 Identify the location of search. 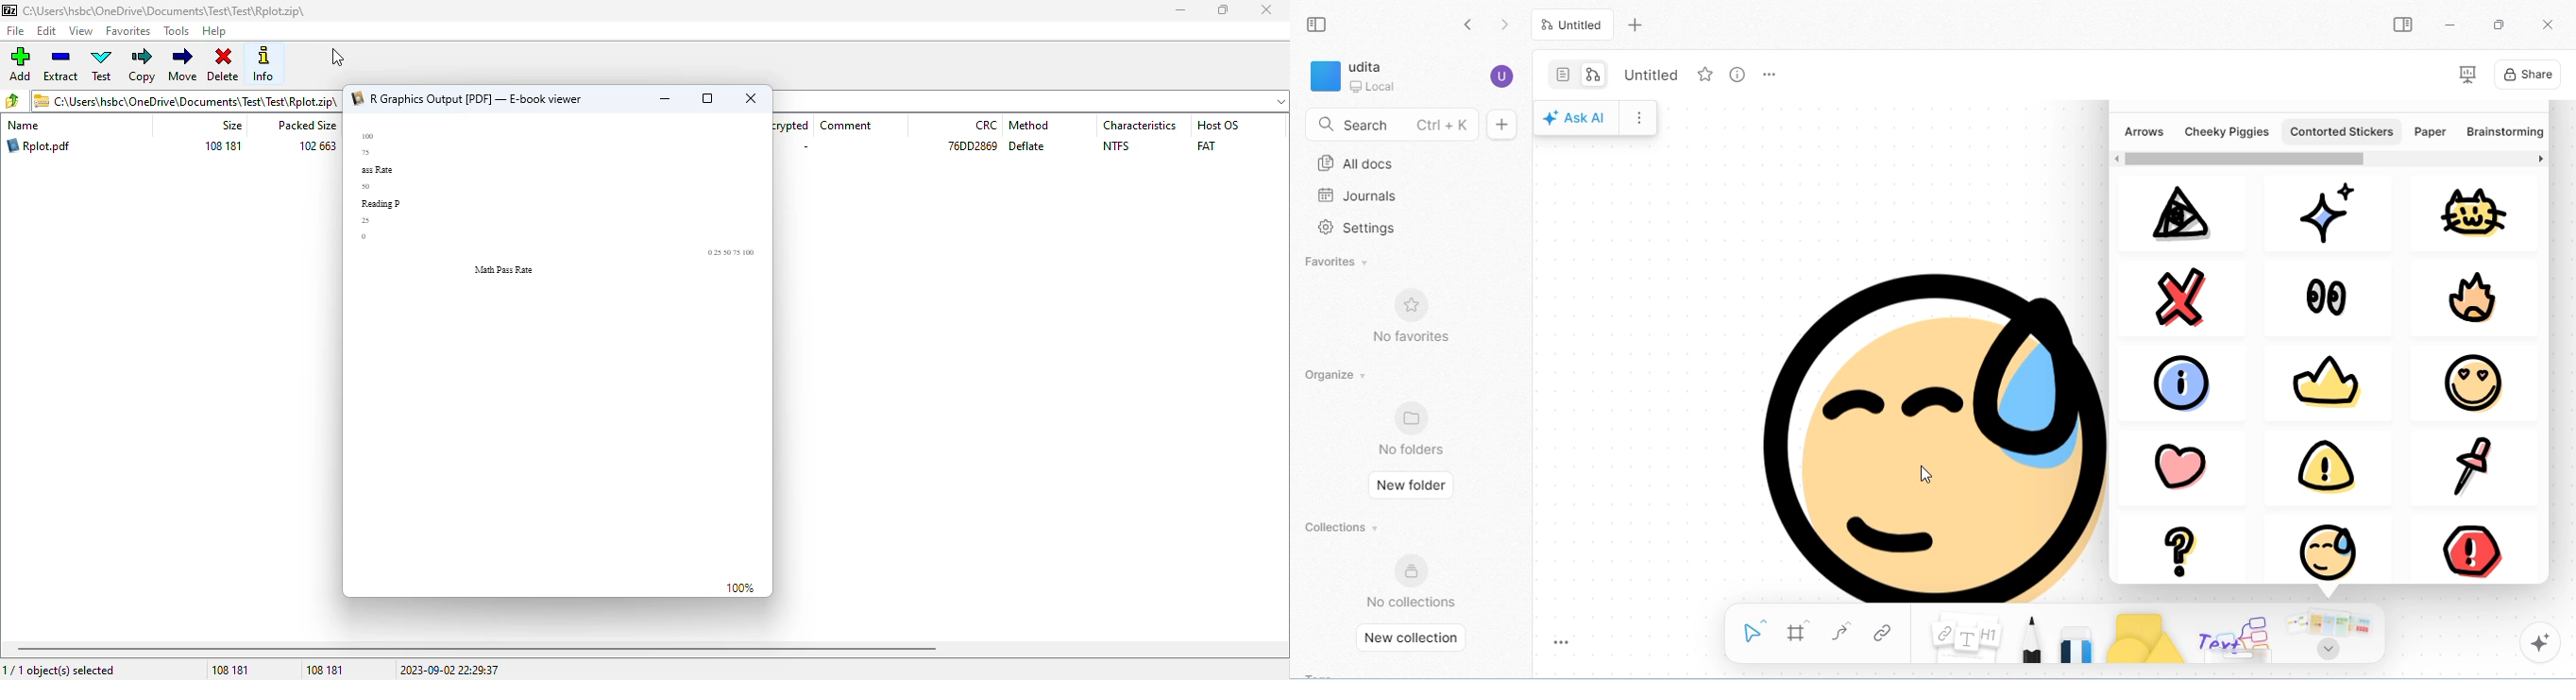
(1392, 122).